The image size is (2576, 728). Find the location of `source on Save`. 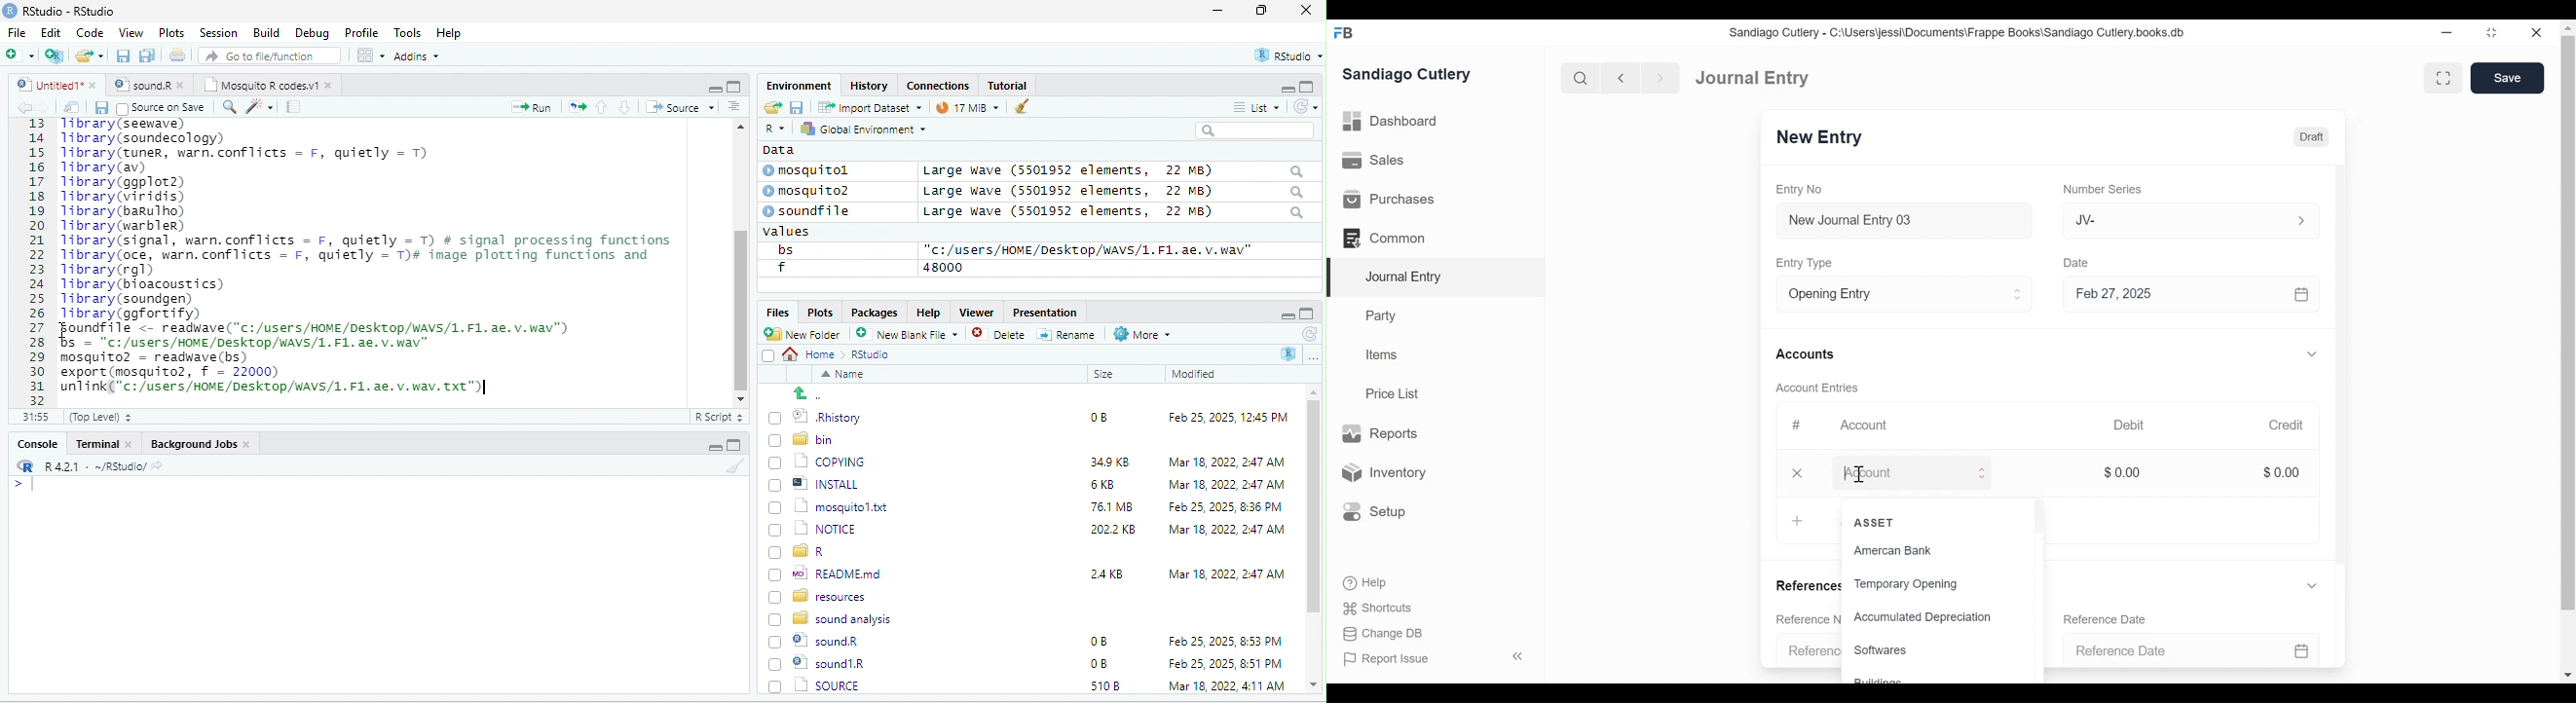

source on Save is located at coordinates (163, 109).